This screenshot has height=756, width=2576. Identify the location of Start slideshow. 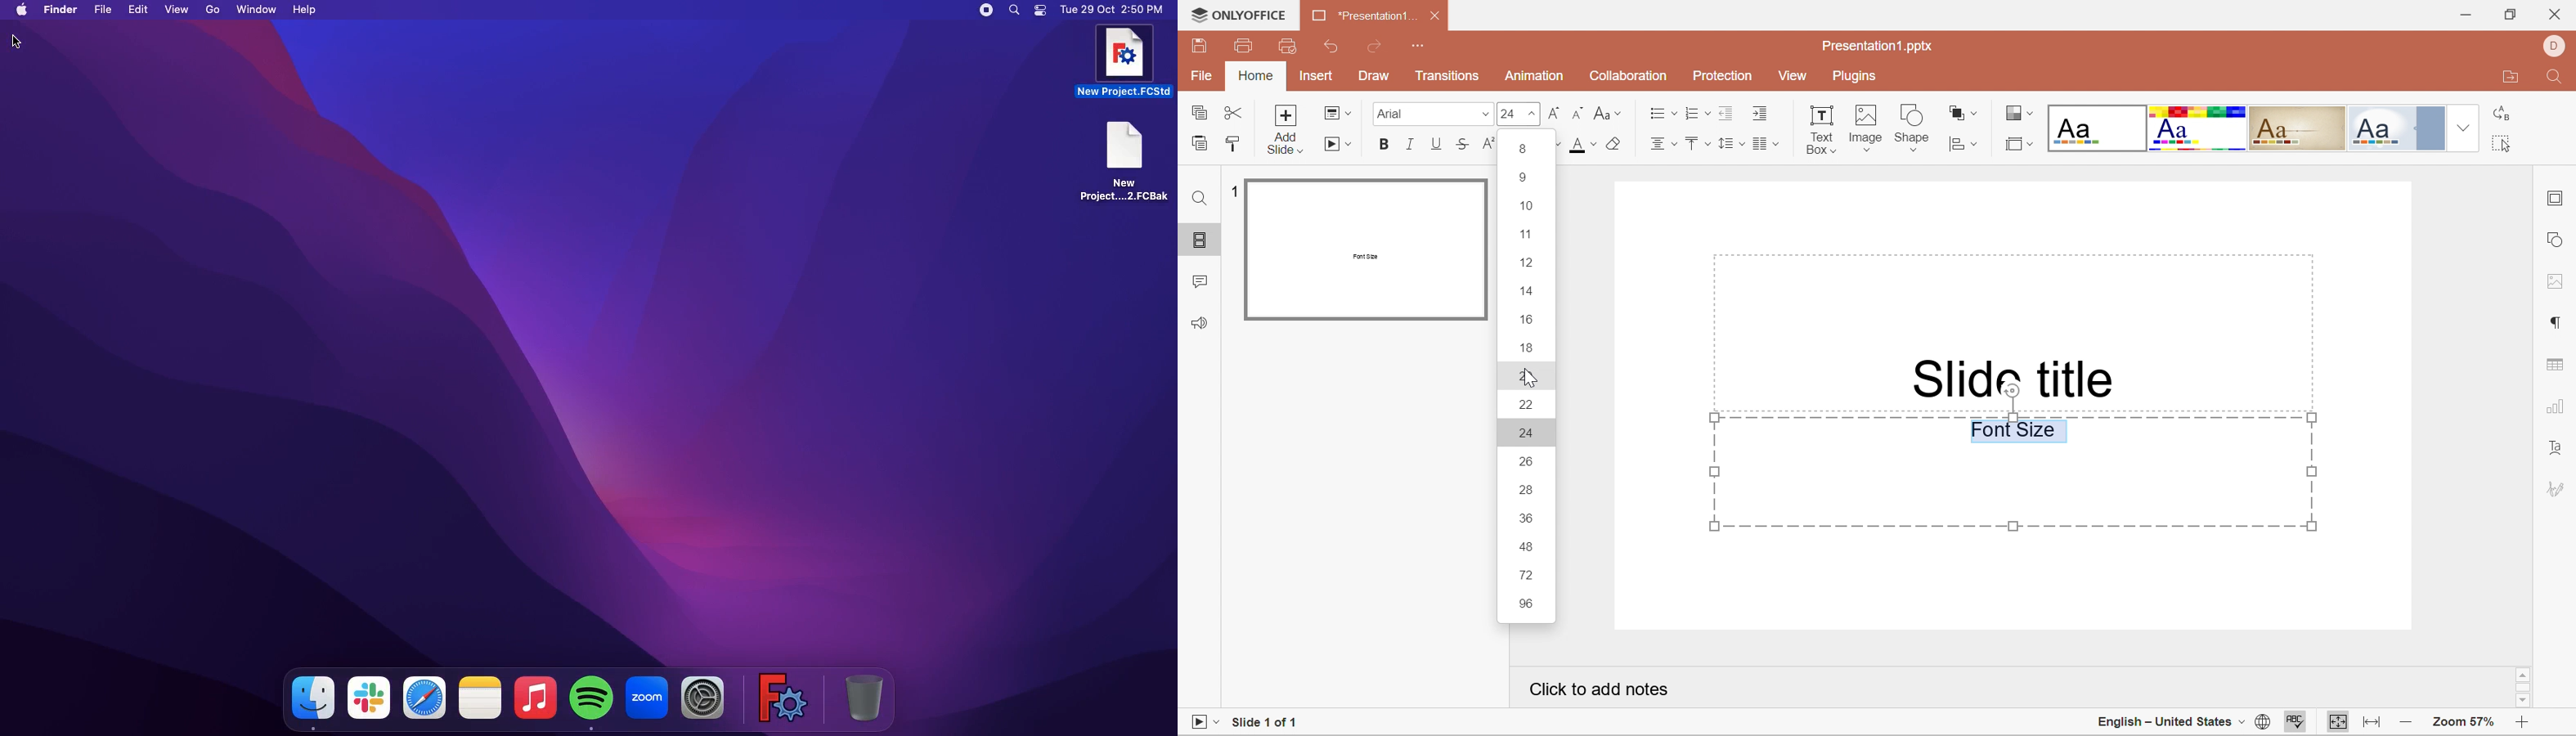
(1339, 146).